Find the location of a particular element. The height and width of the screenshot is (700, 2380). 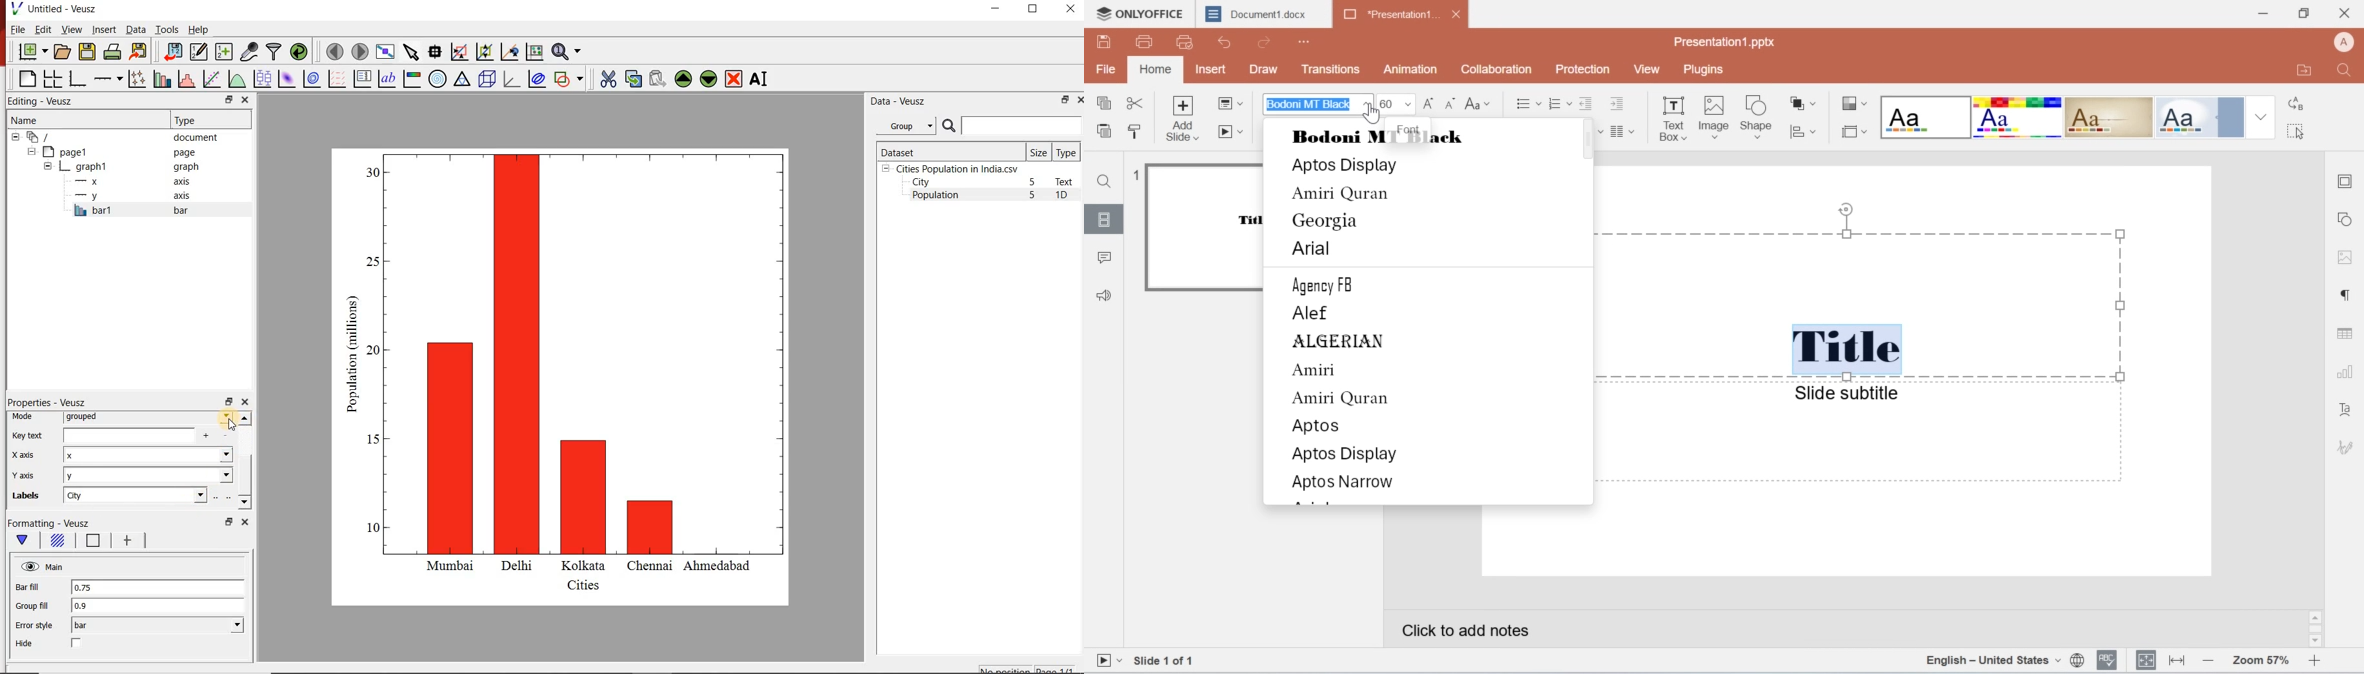

indent is located at coordinates (1588, 104).